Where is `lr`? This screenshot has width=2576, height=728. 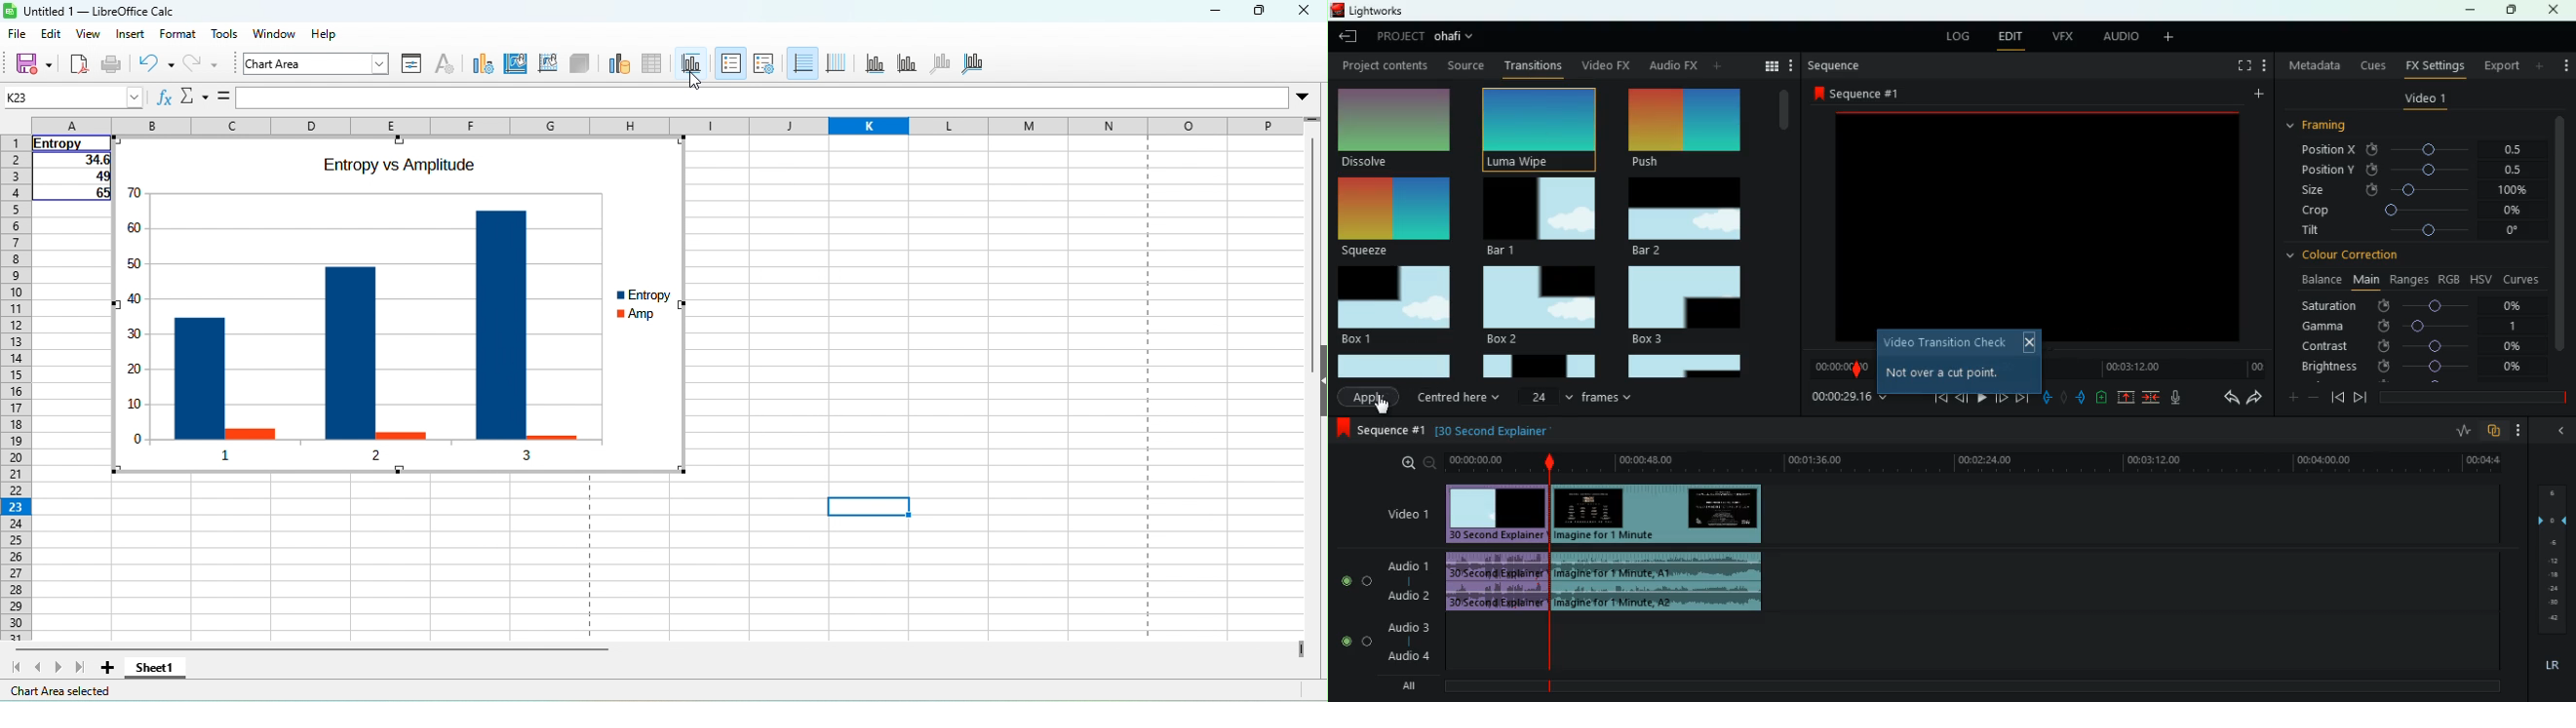 lr is located at coordinates (2551, 666).